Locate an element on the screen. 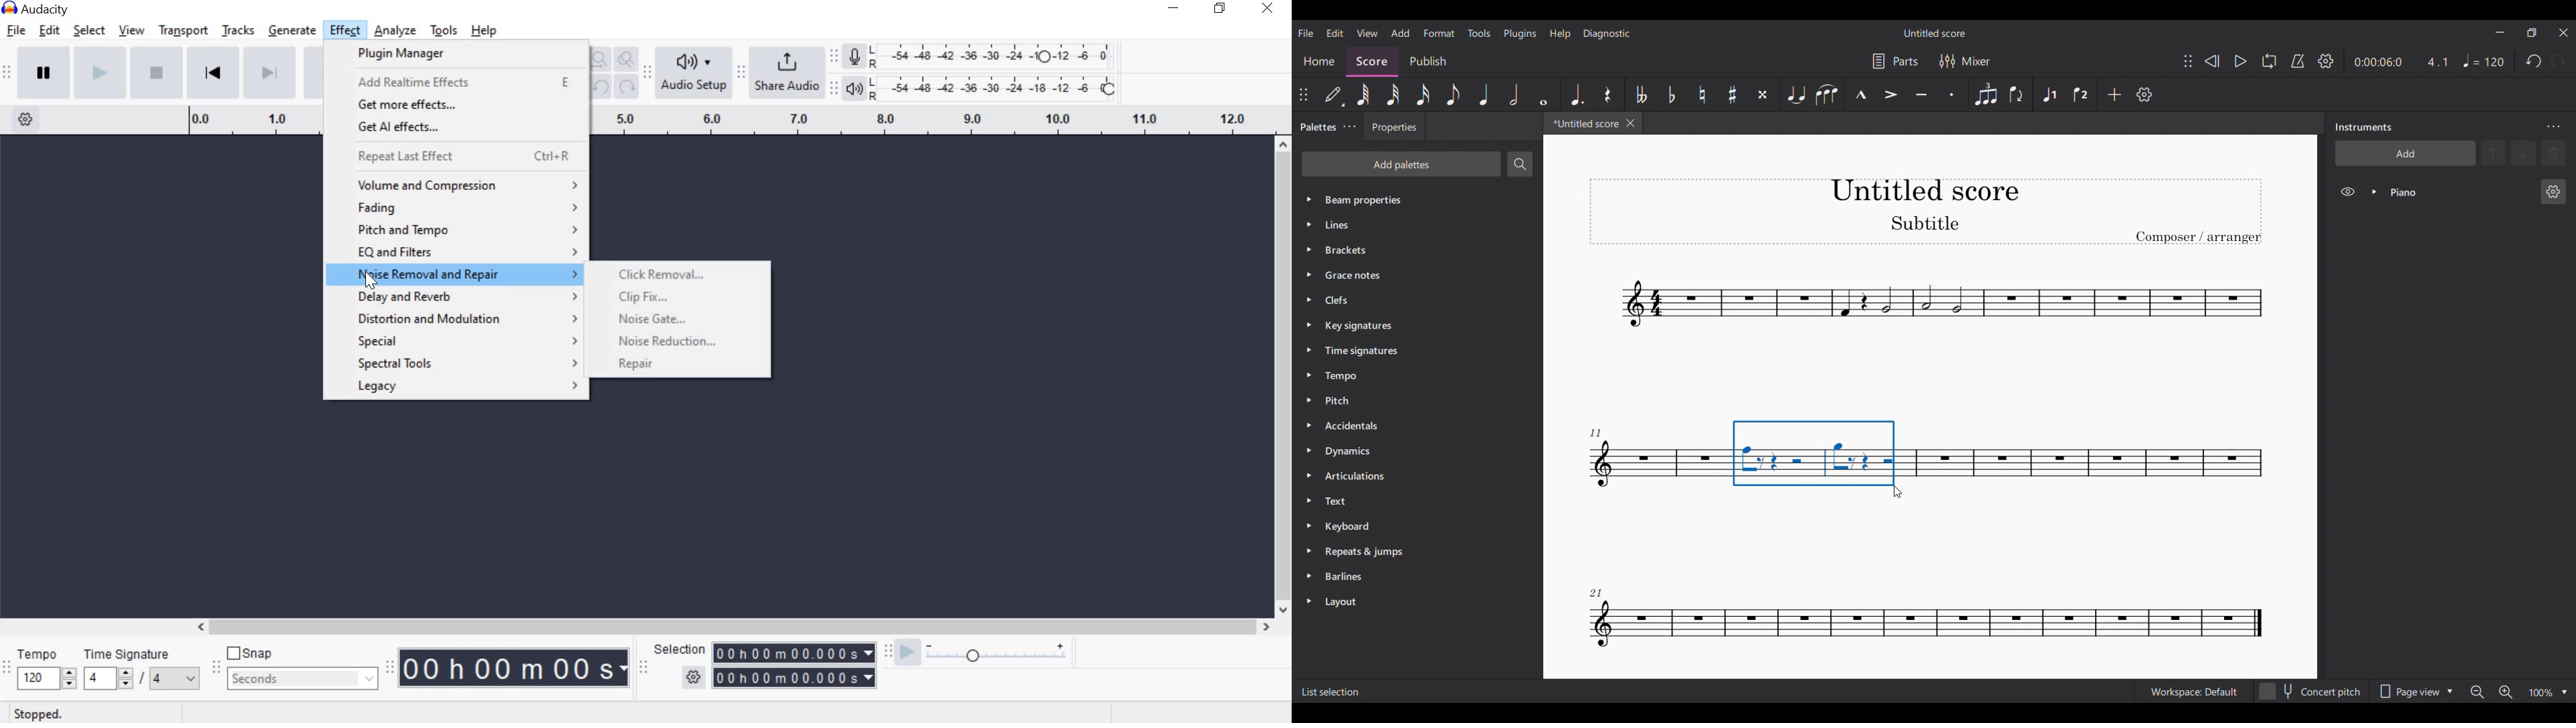  plugin manager is located at coordinates (398, 55).